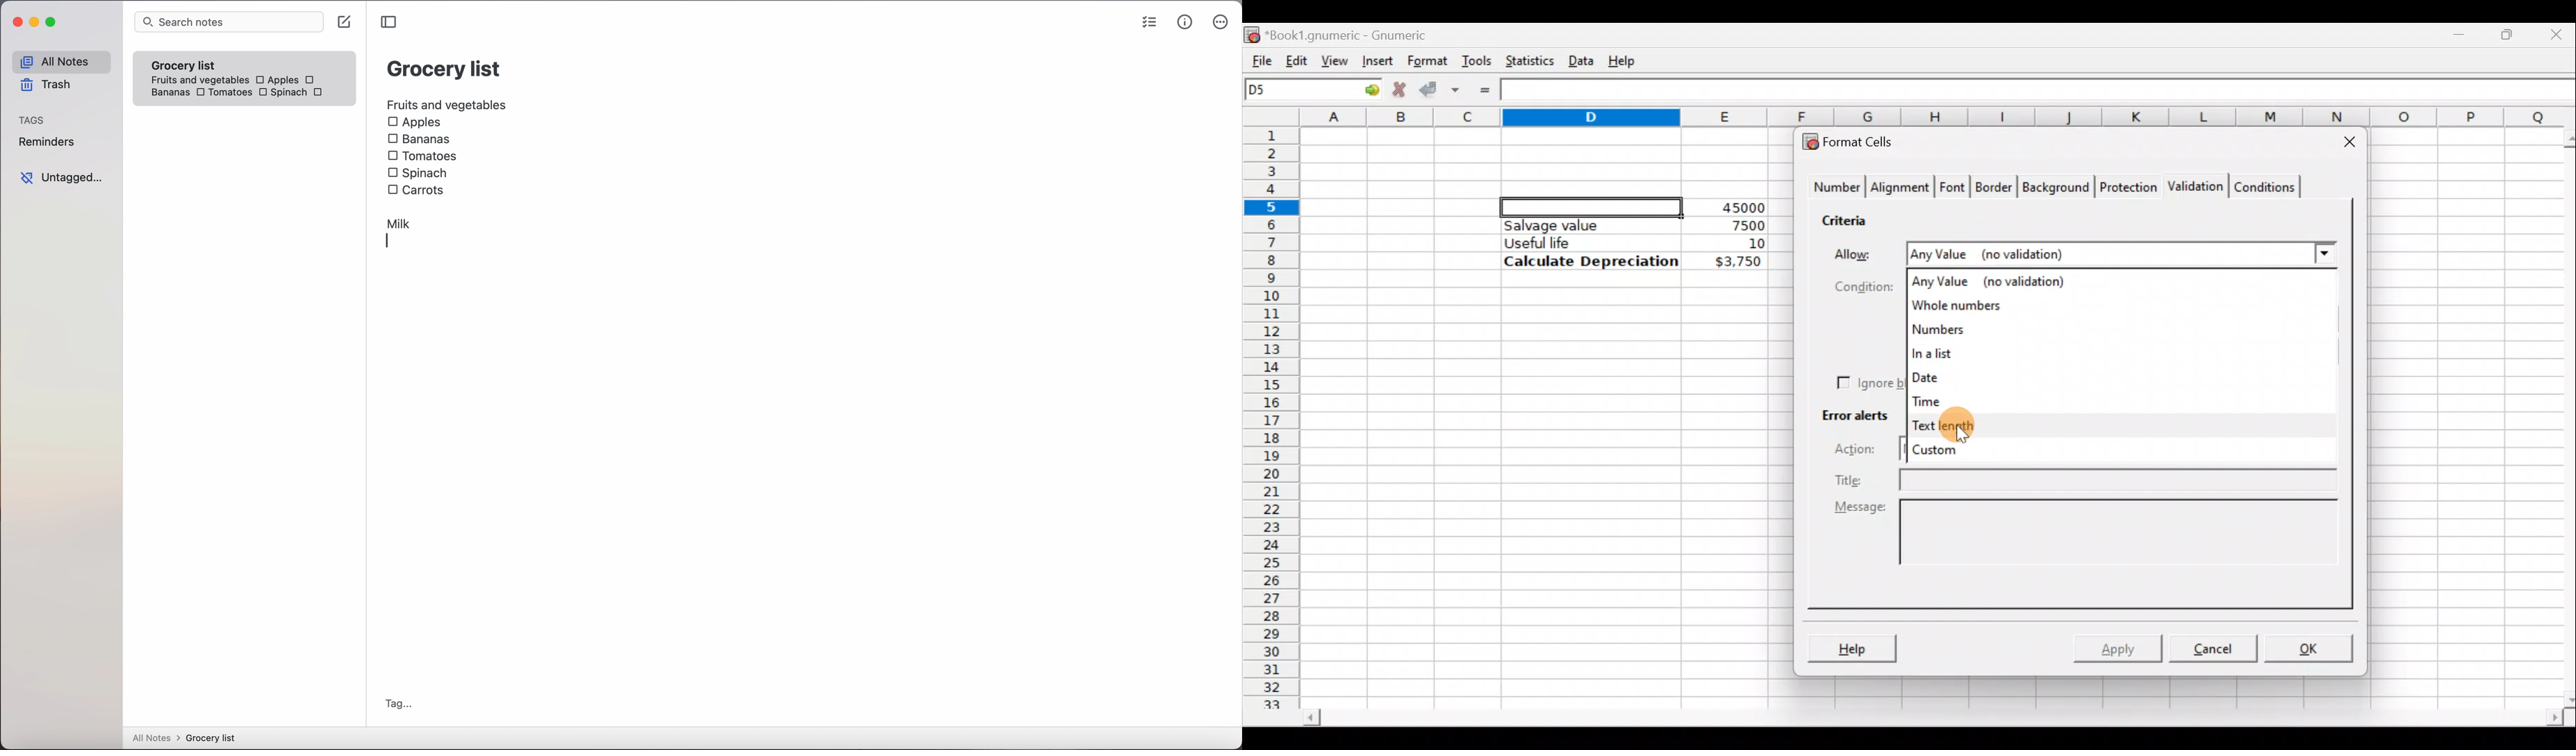 The height and width of the screenshot is (756, 2576). Describe the element at coordinates (1296, 91) in the screenshot. I see `Cell name D5` at that location.